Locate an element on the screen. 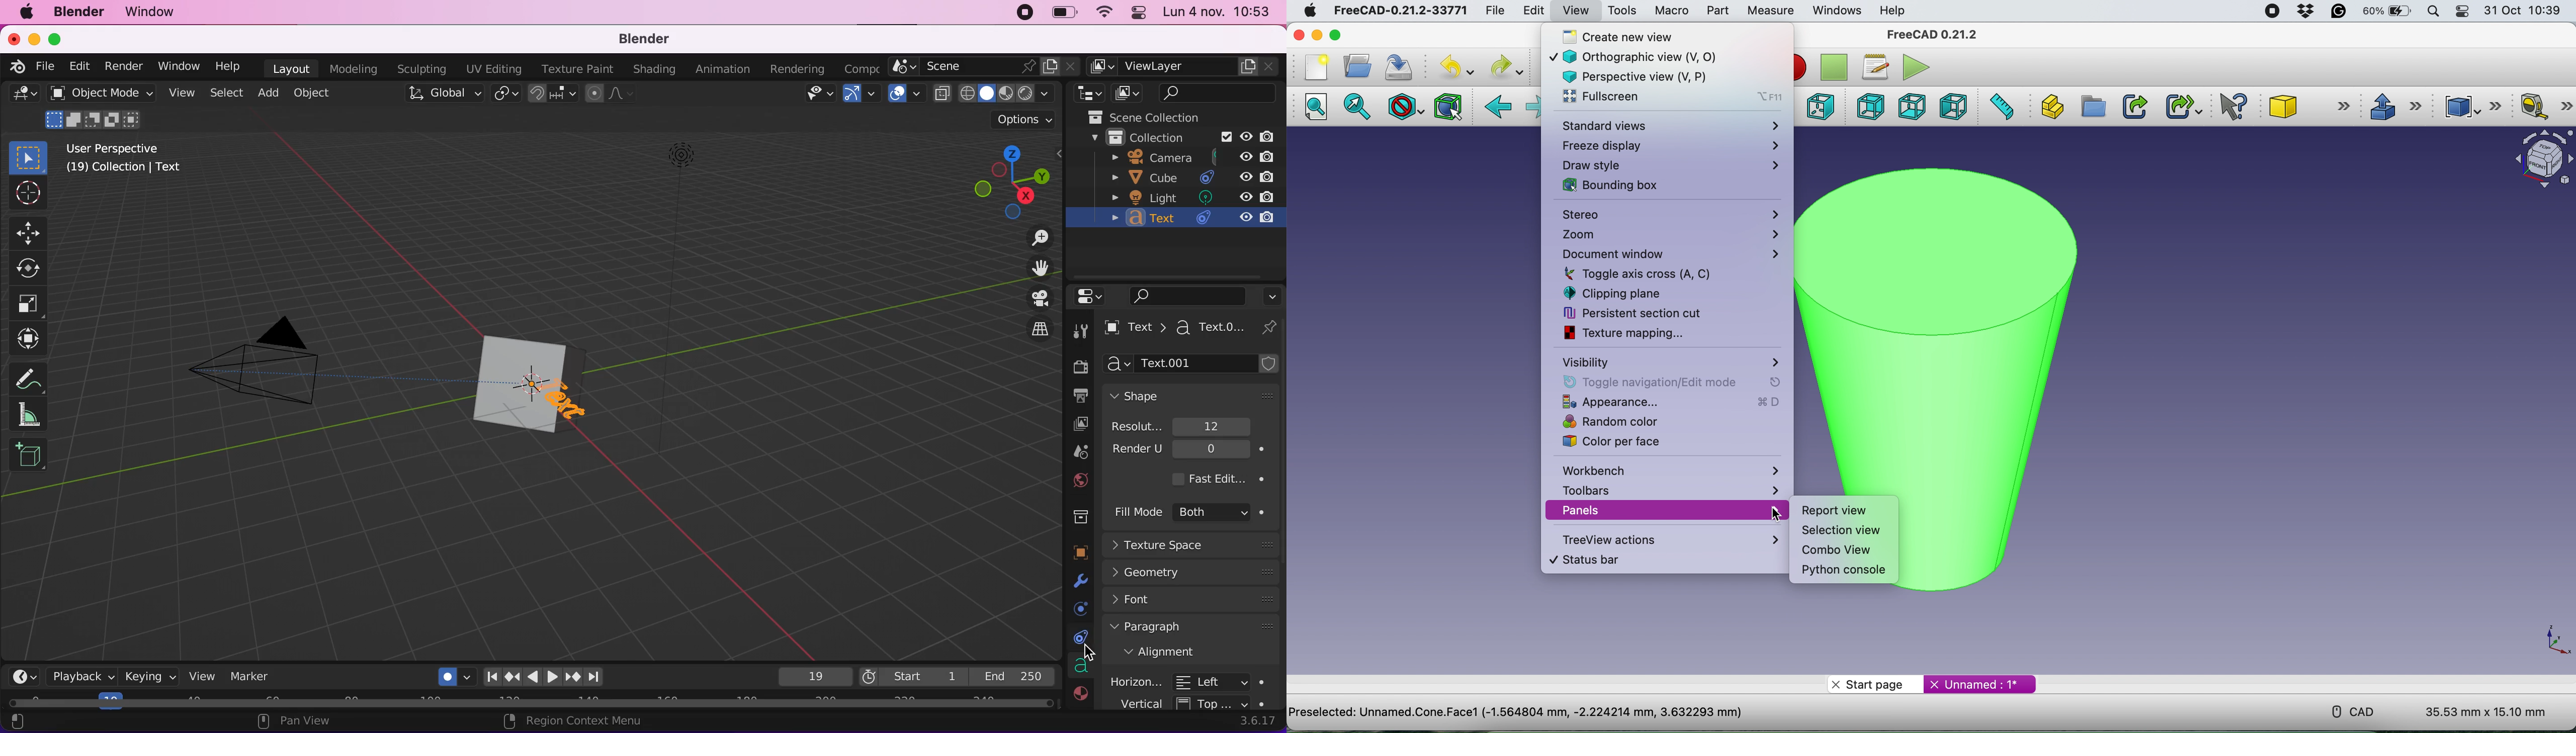  unnamed : 1* is located at coordinates (1980, 682).